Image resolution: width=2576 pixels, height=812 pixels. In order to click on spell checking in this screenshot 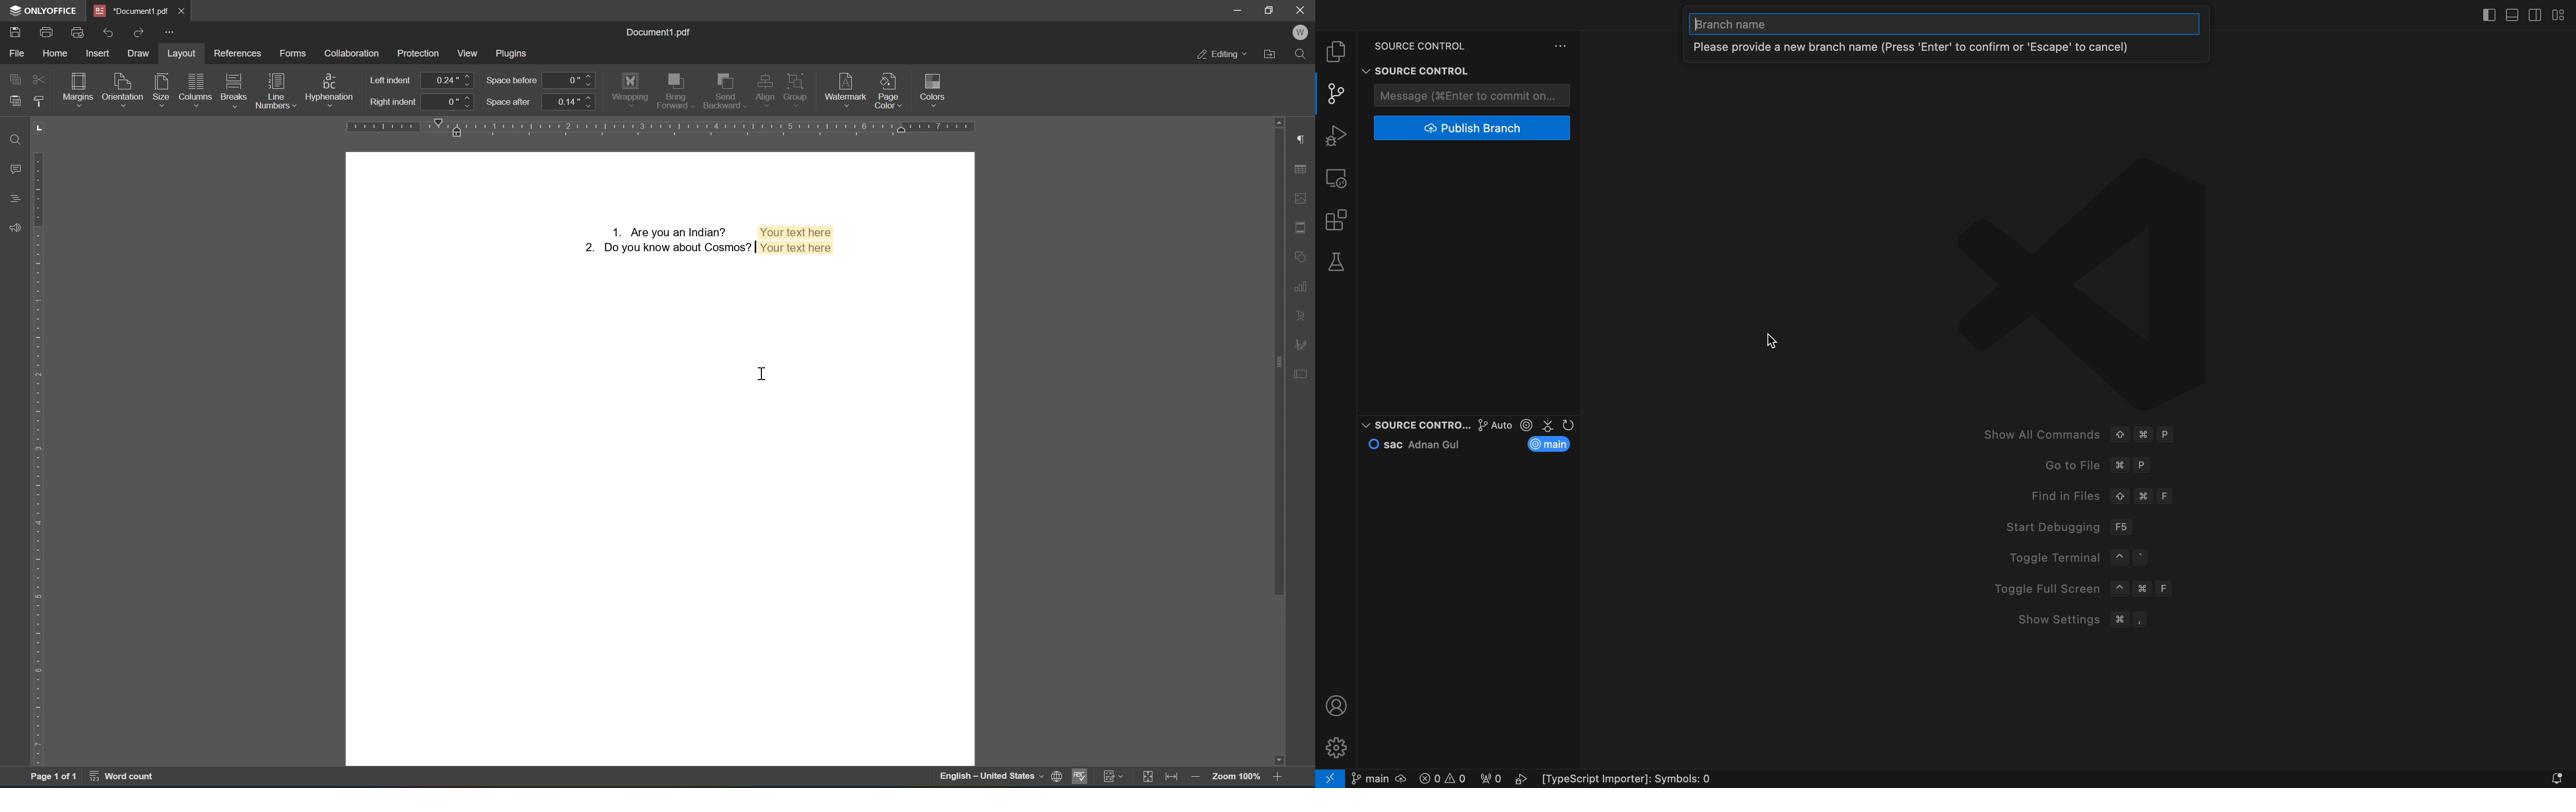, I will do `click(1081, 777)`.